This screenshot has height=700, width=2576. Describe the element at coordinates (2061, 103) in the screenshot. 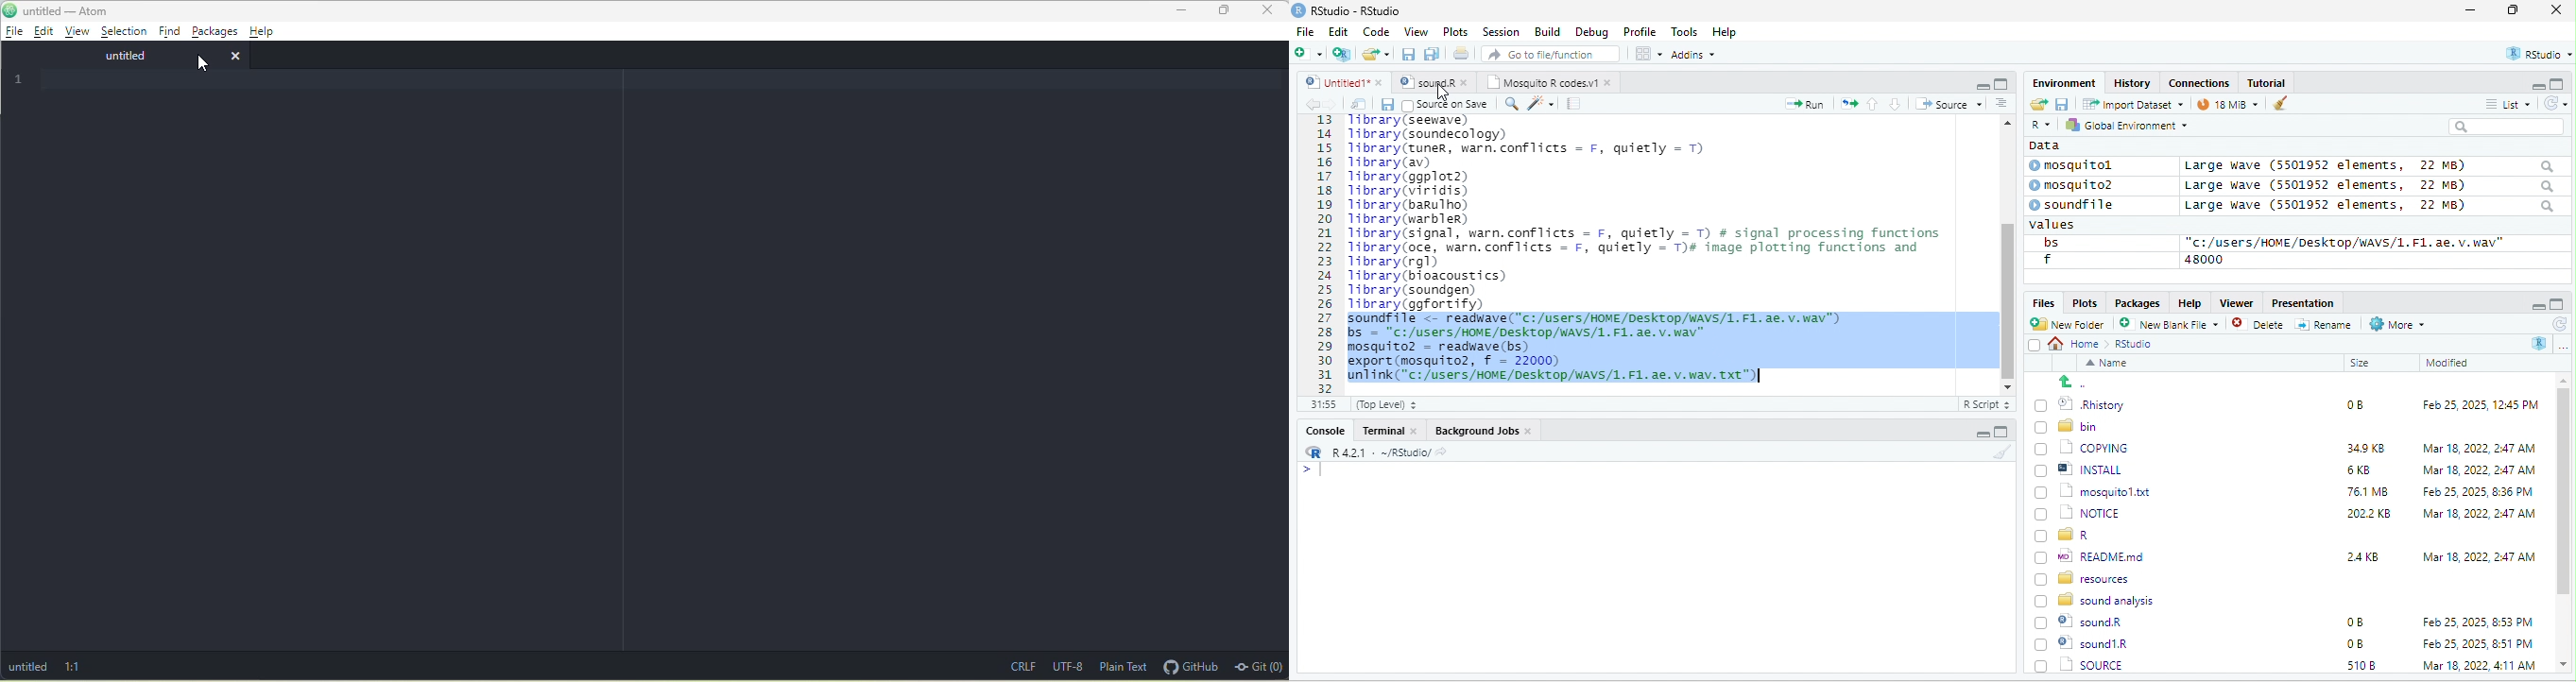

I see `save` at that location.